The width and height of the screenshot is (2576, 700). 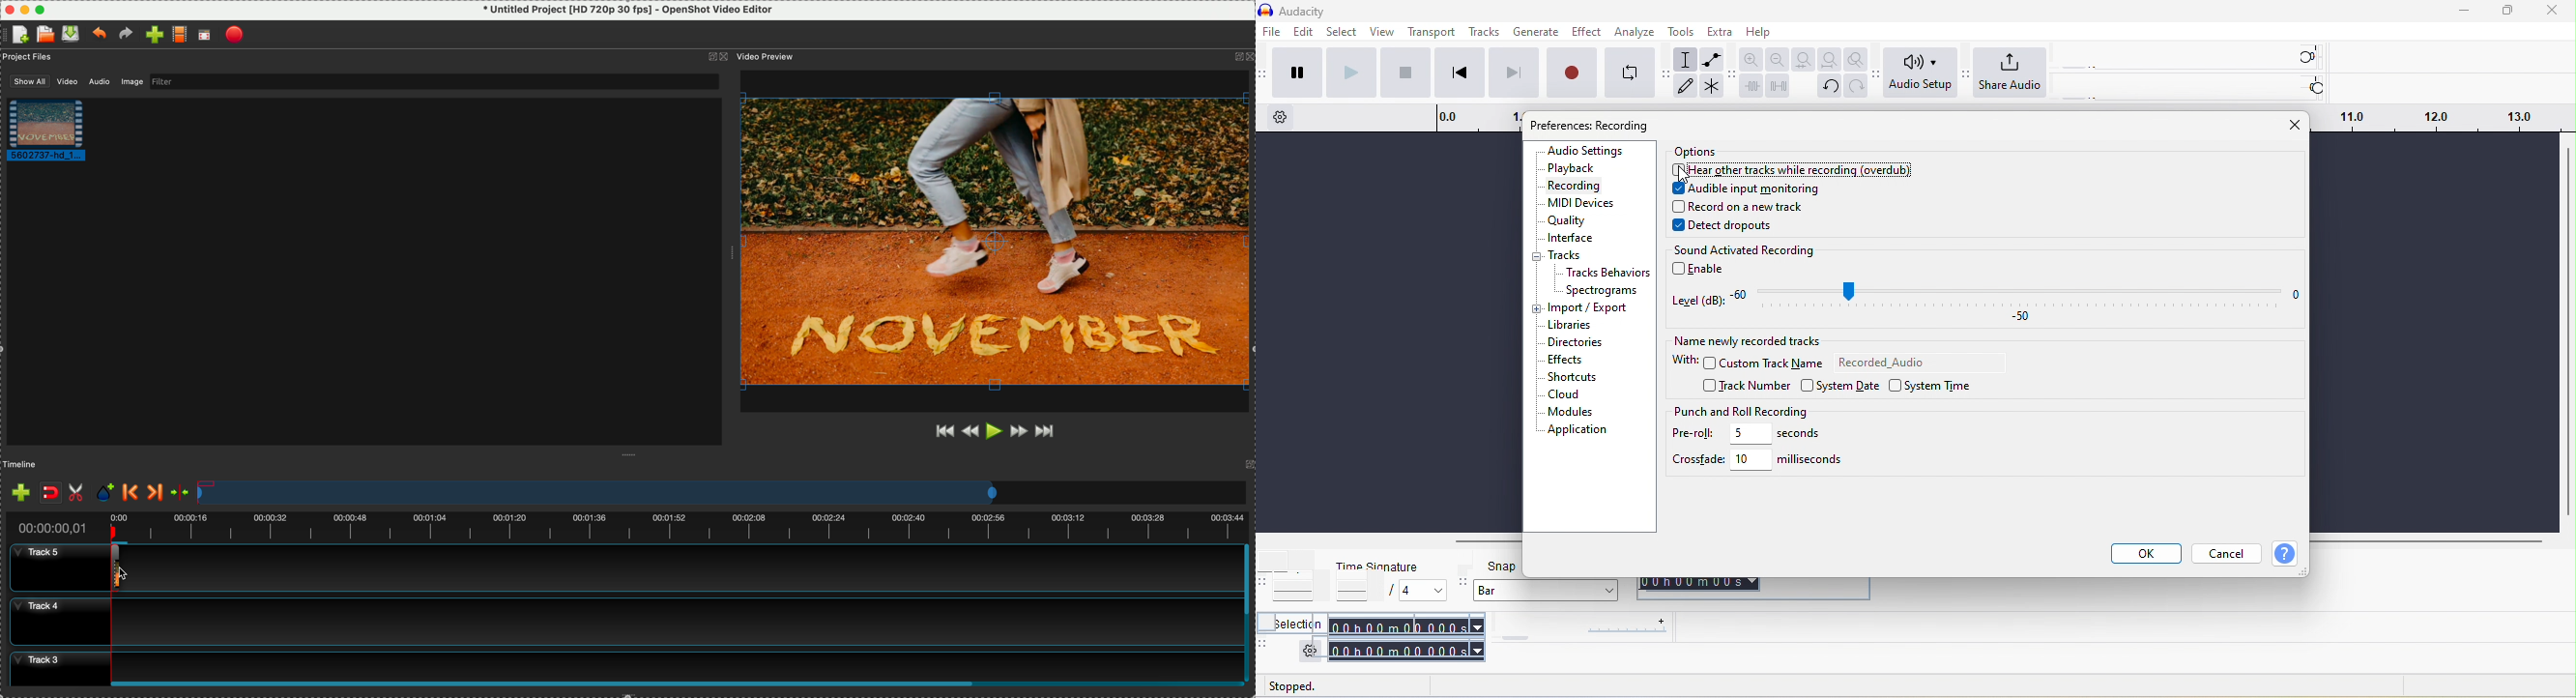 I want to click on 00 h 00 m 00 s, so click(x=1406, y=638).